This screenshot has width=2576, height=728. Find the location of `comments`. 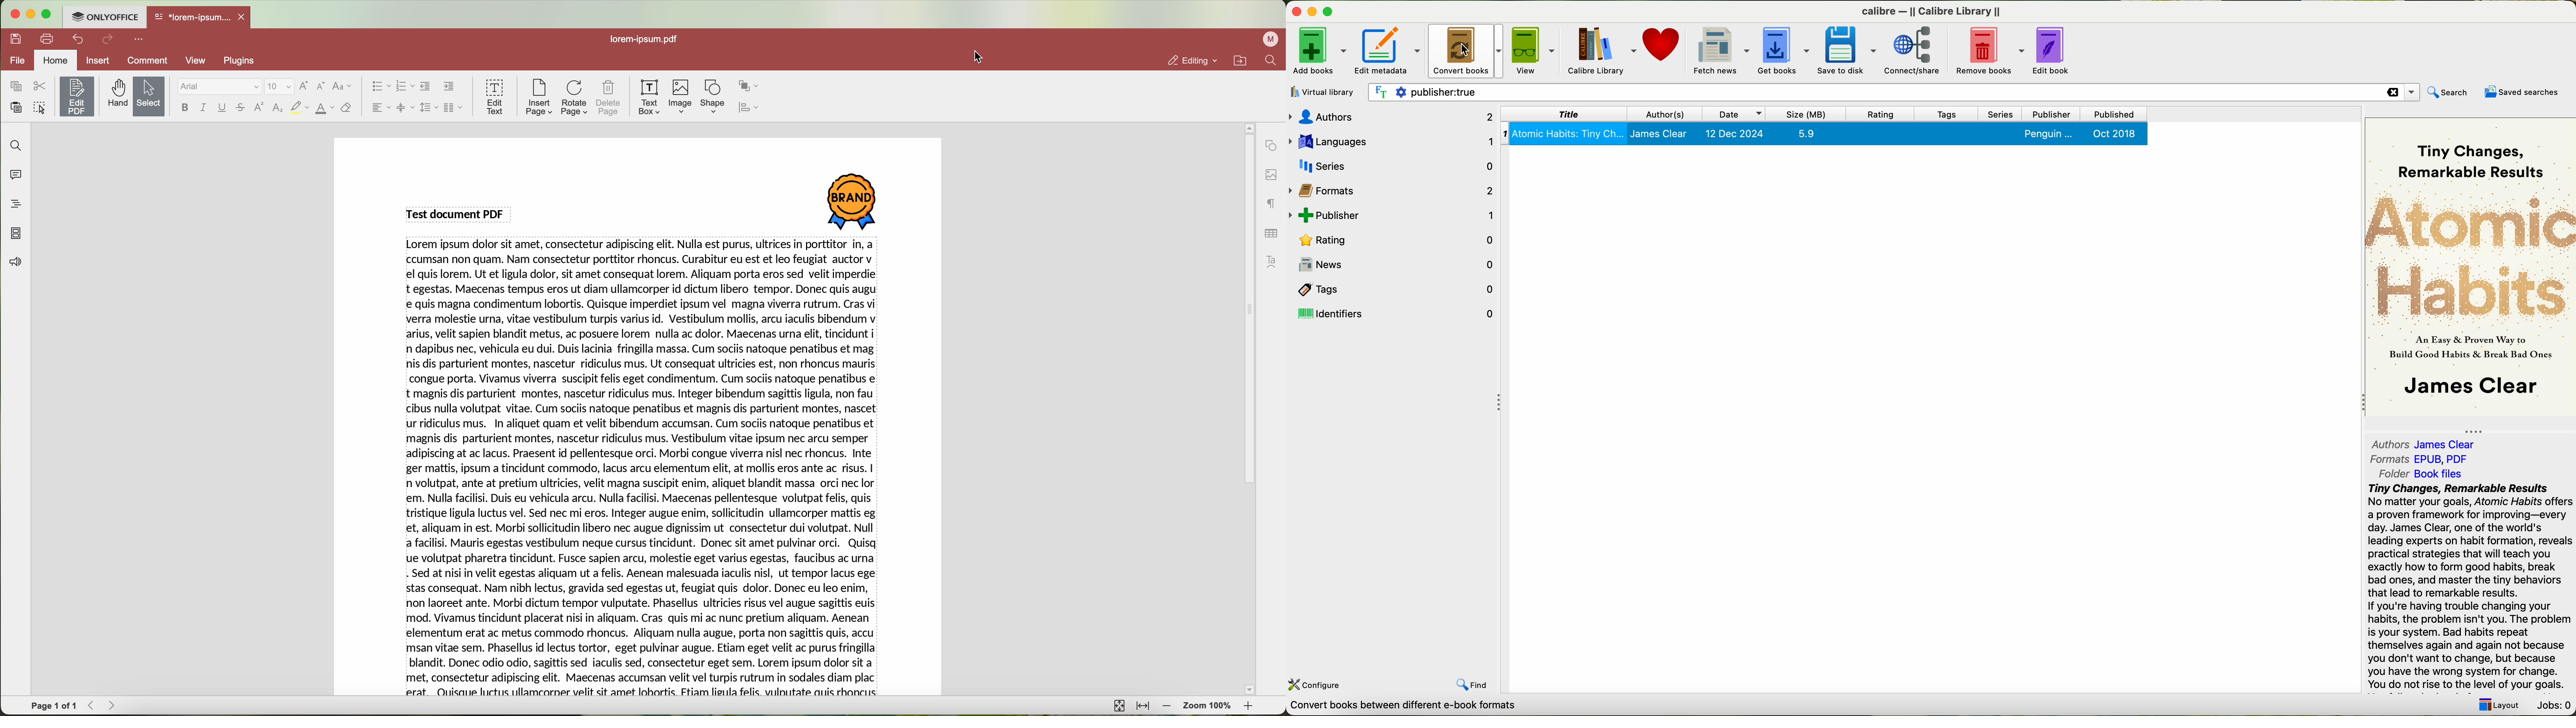

comments is located at coordinates (14, 173).